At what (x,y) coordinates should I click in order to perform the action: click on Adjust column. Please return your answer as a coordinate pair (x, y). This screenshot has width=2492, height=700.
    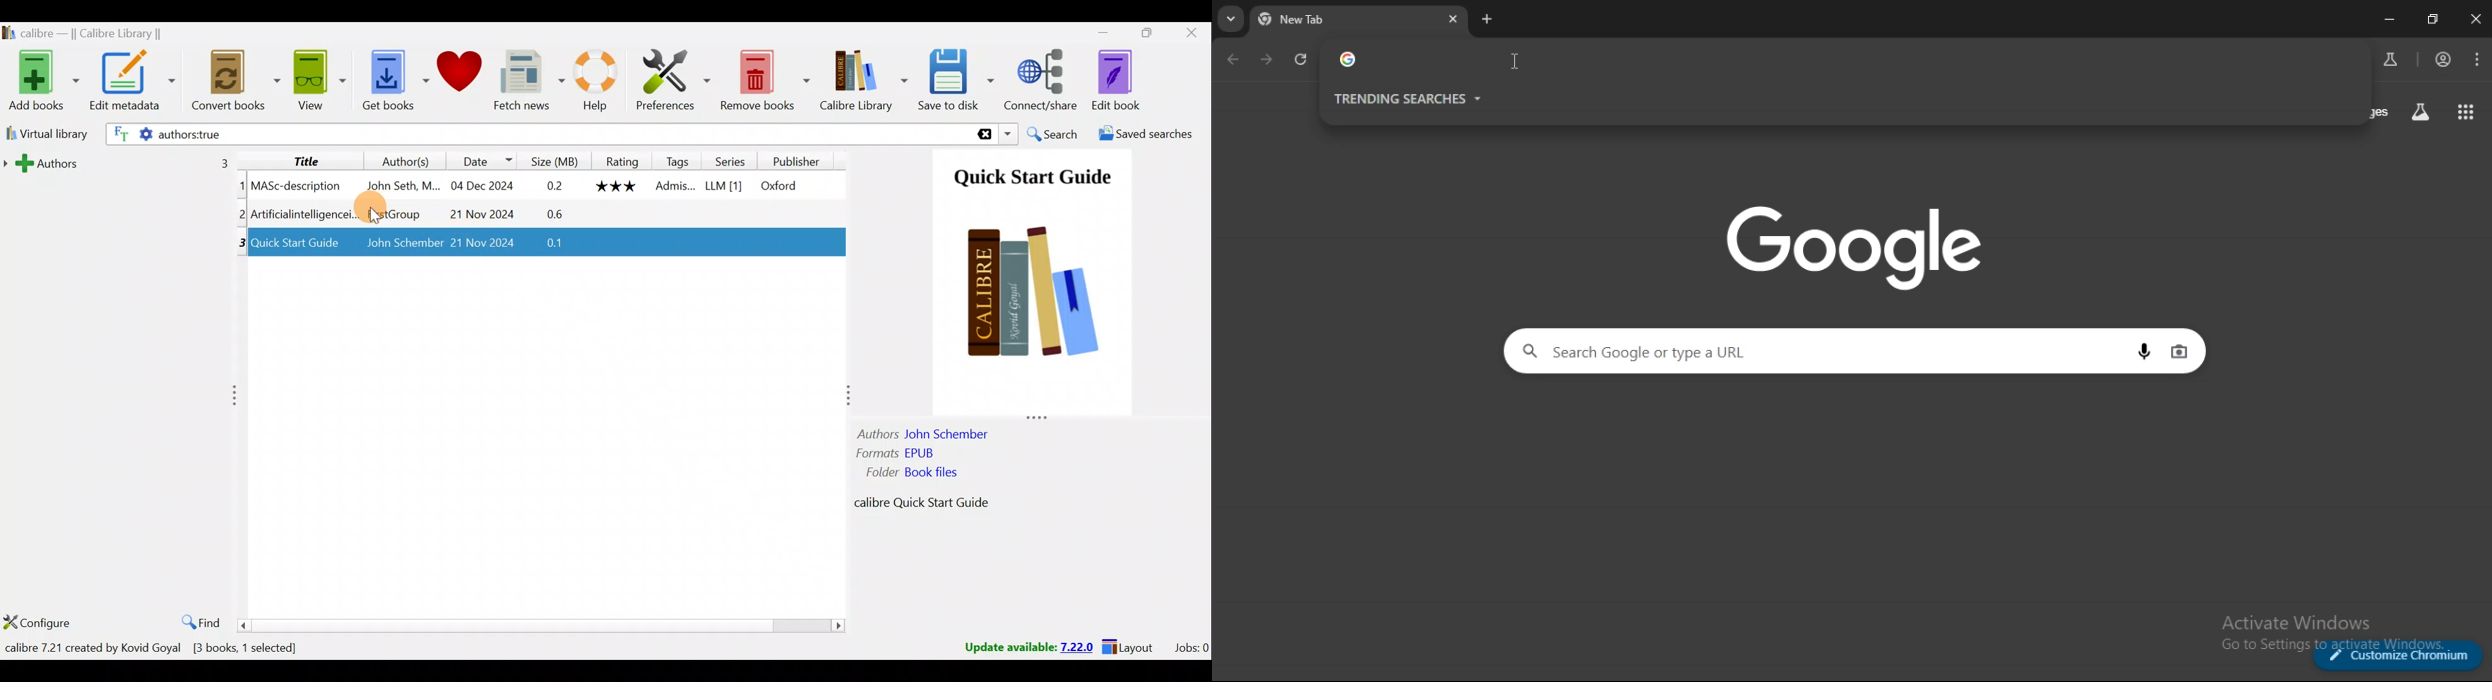
    Looking at the image, I should click on (239, 395).